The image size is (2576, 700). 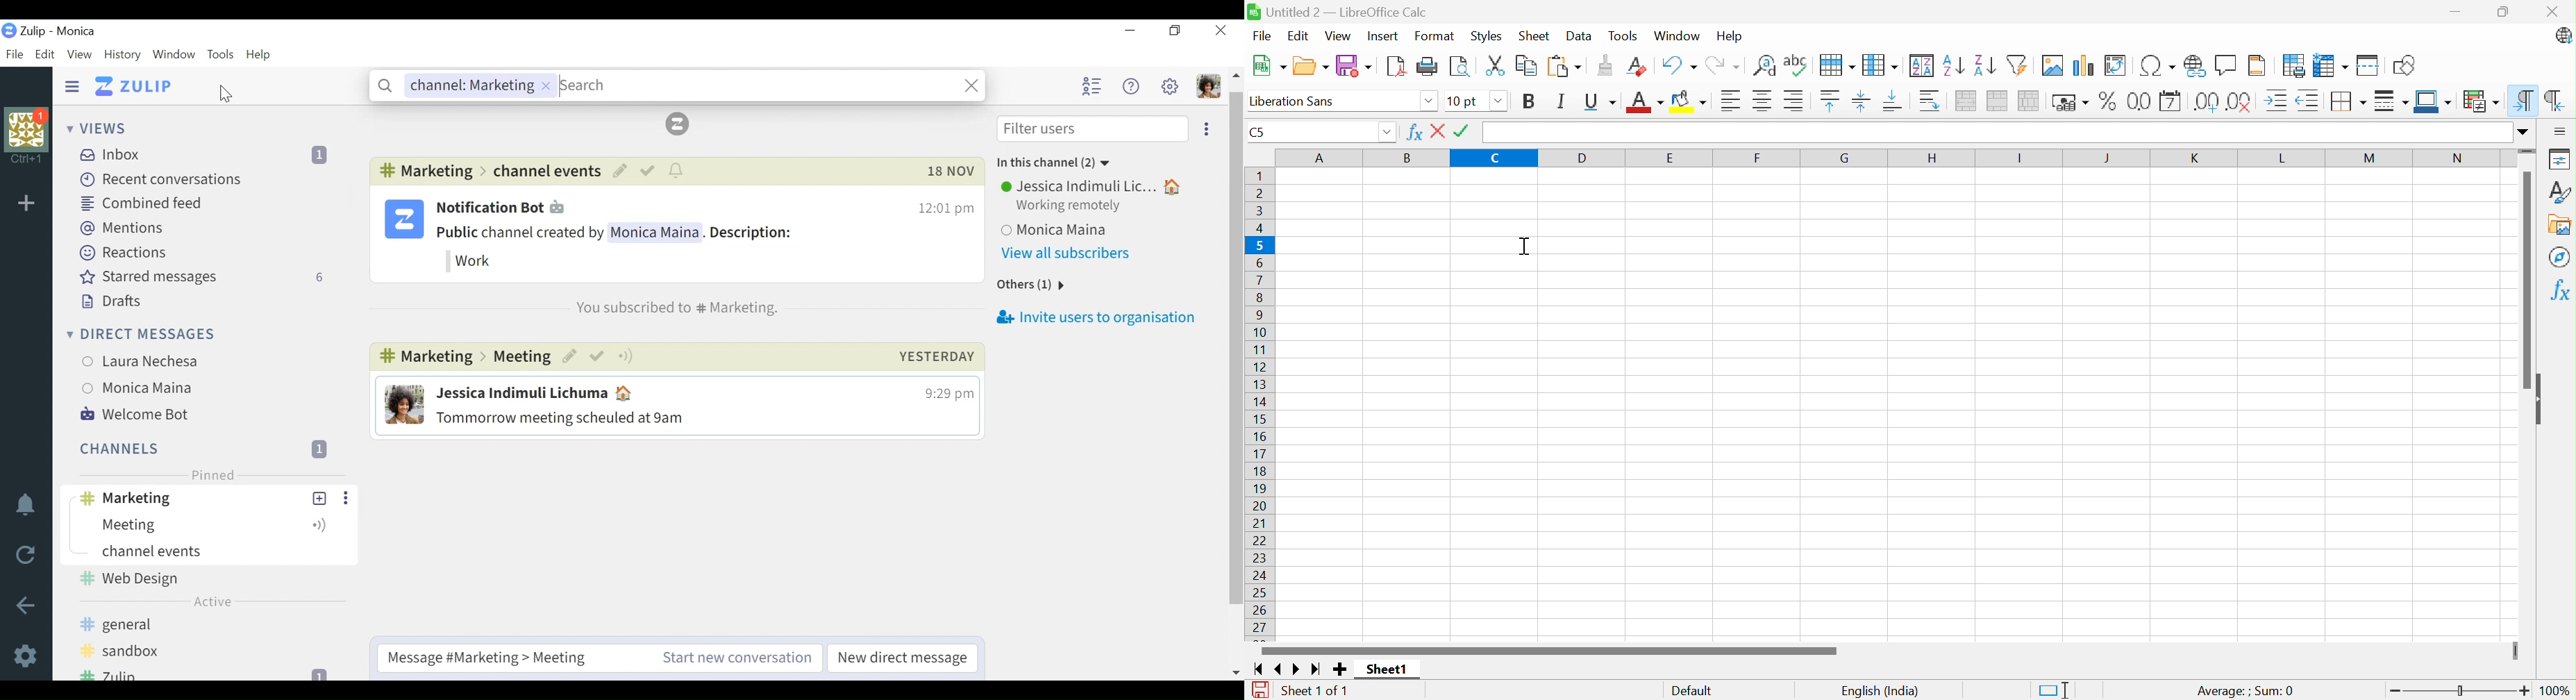 What do you see at coordinates (2139, 101) in the screenshot?
I see `Format as number` at bounding box center [2139, 101].